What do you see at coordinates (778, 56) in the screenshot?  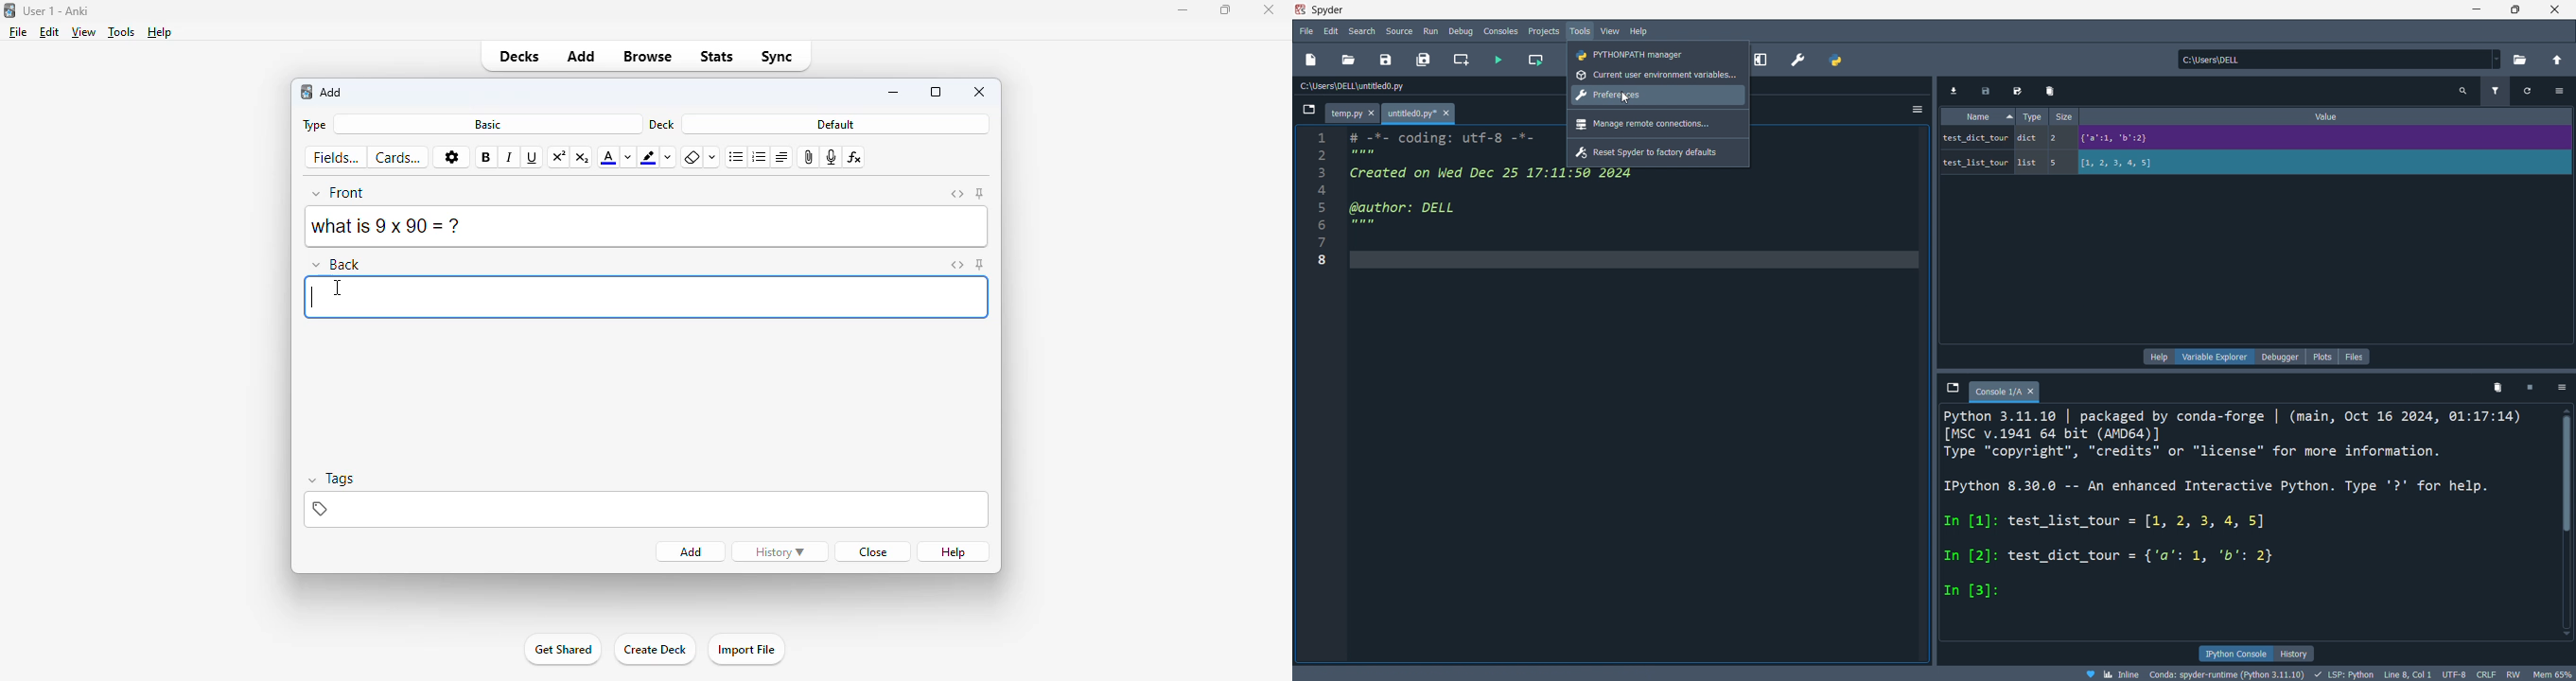 I see `sync` at bounding box center [778, 56].